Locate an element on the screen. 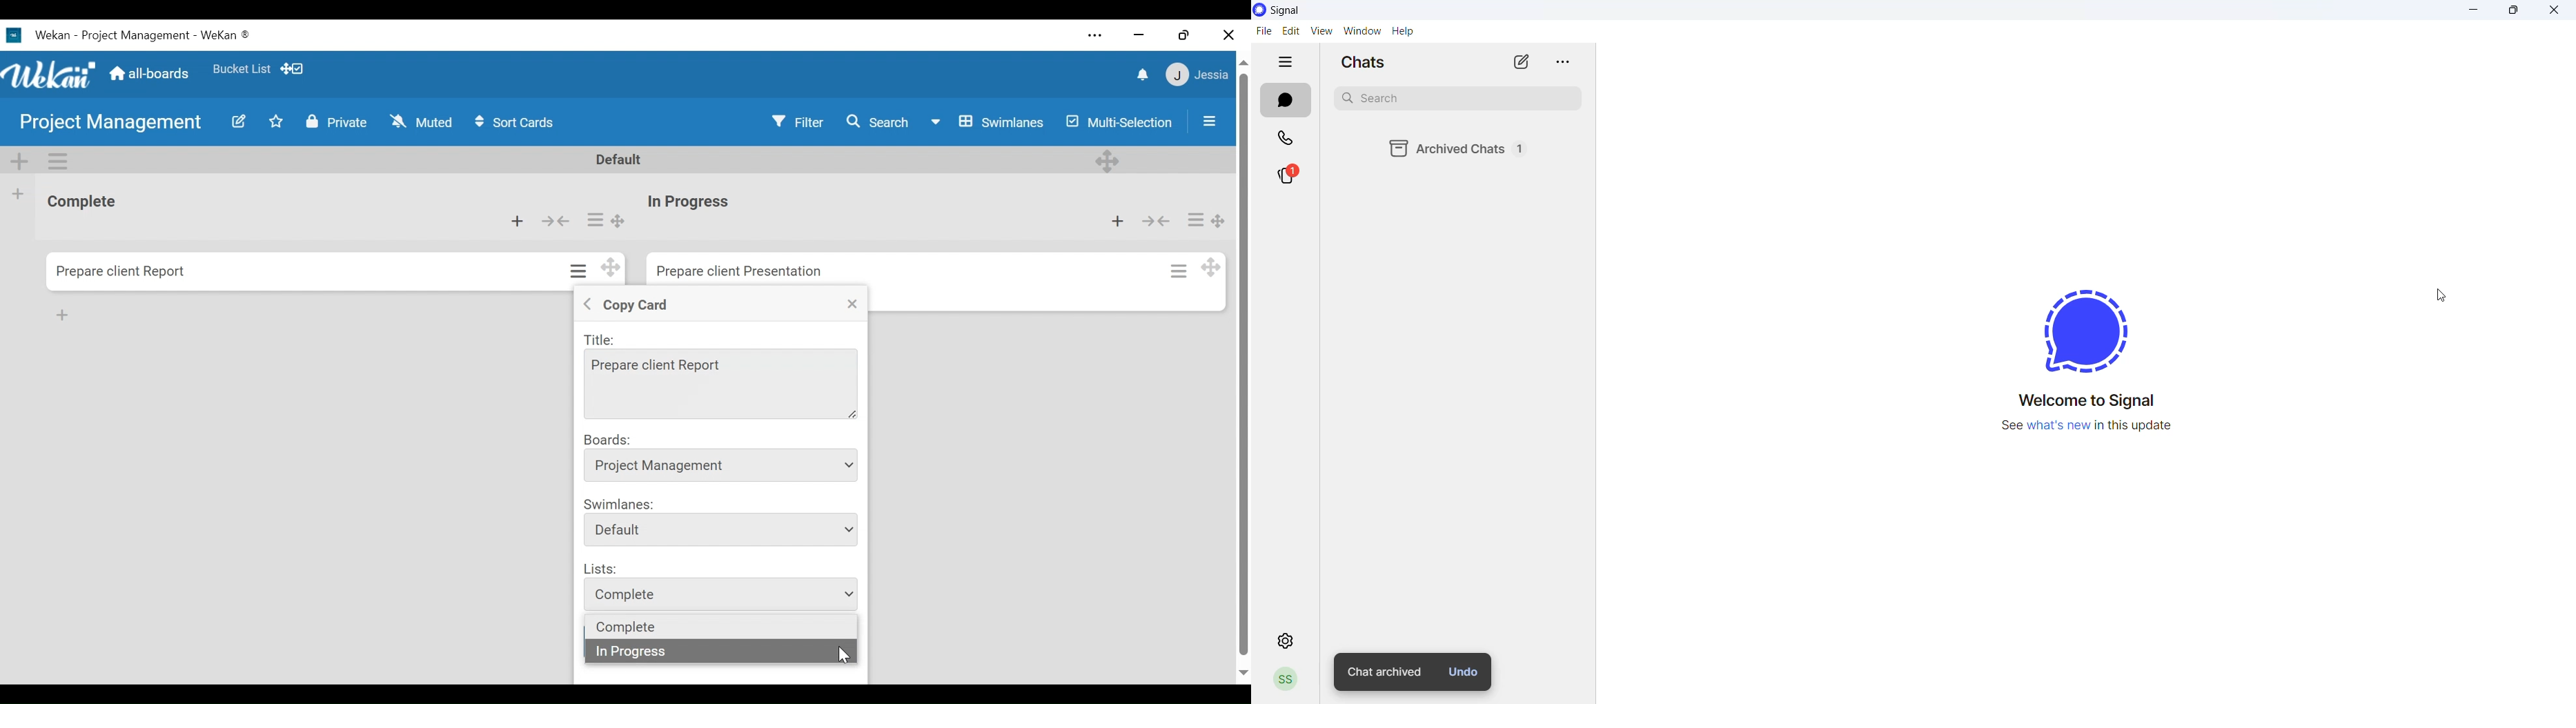 The width and height of the screenshot is (2576, 728). Restore is located at coordinates (1186, 34).